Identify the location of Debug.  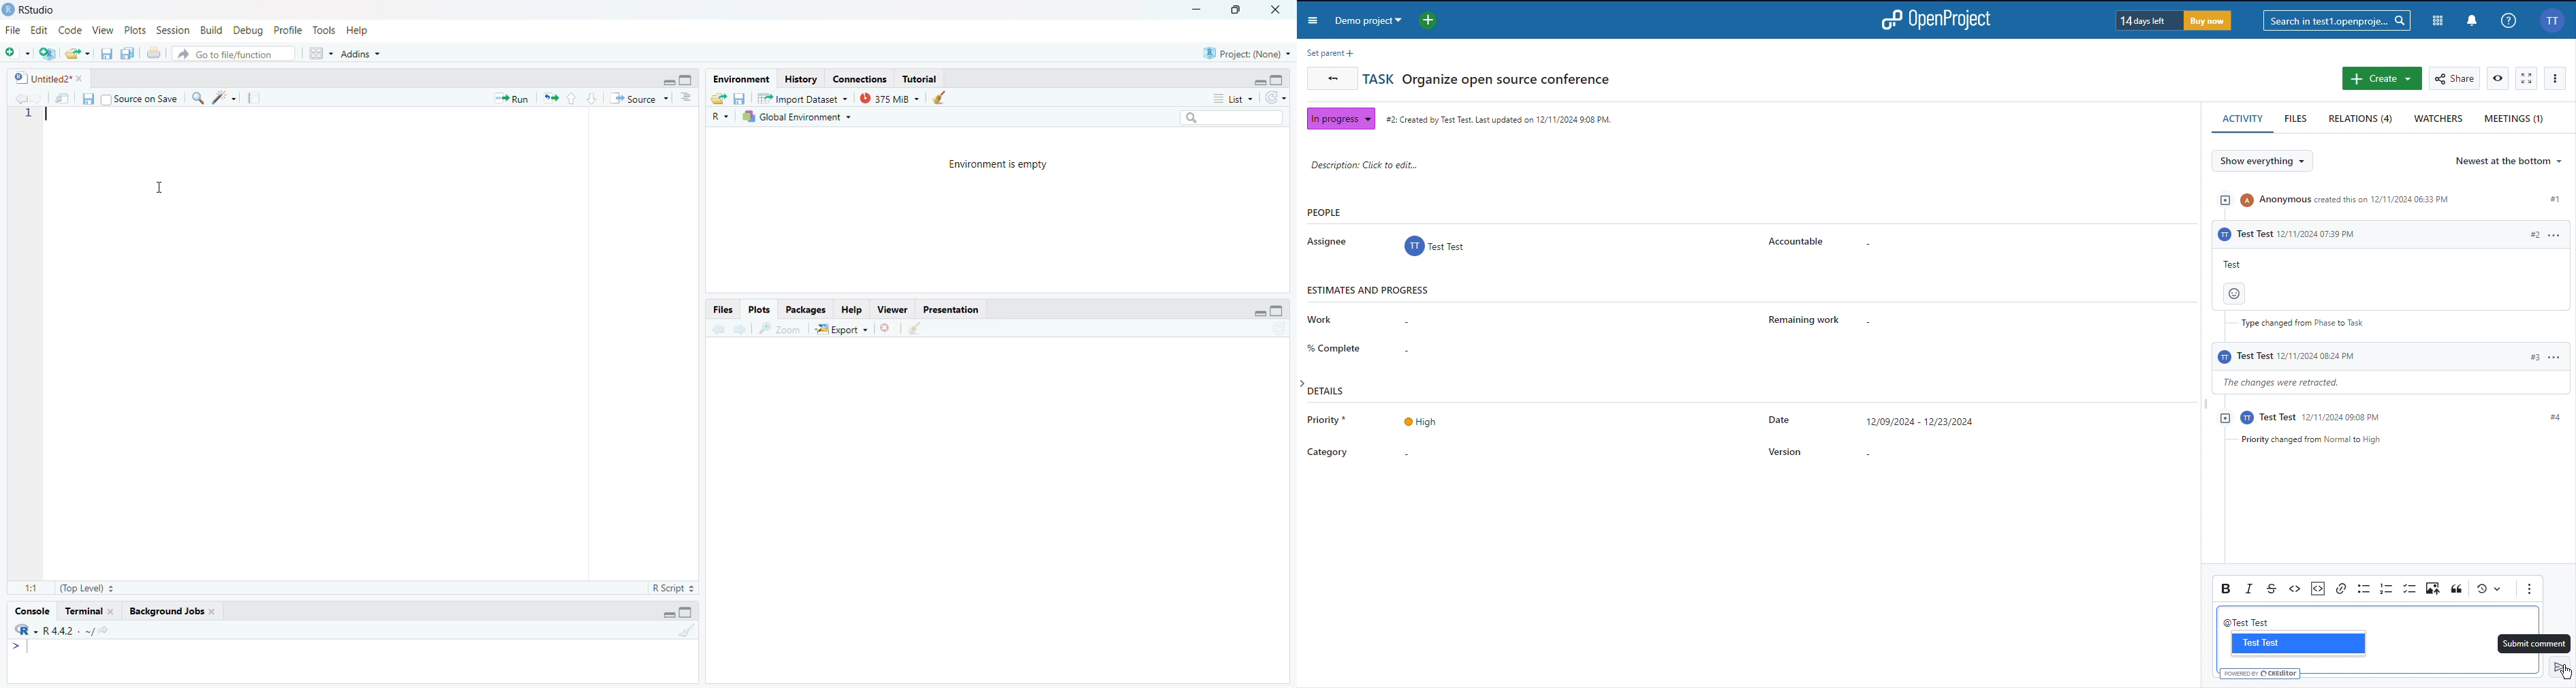
(246, 30).